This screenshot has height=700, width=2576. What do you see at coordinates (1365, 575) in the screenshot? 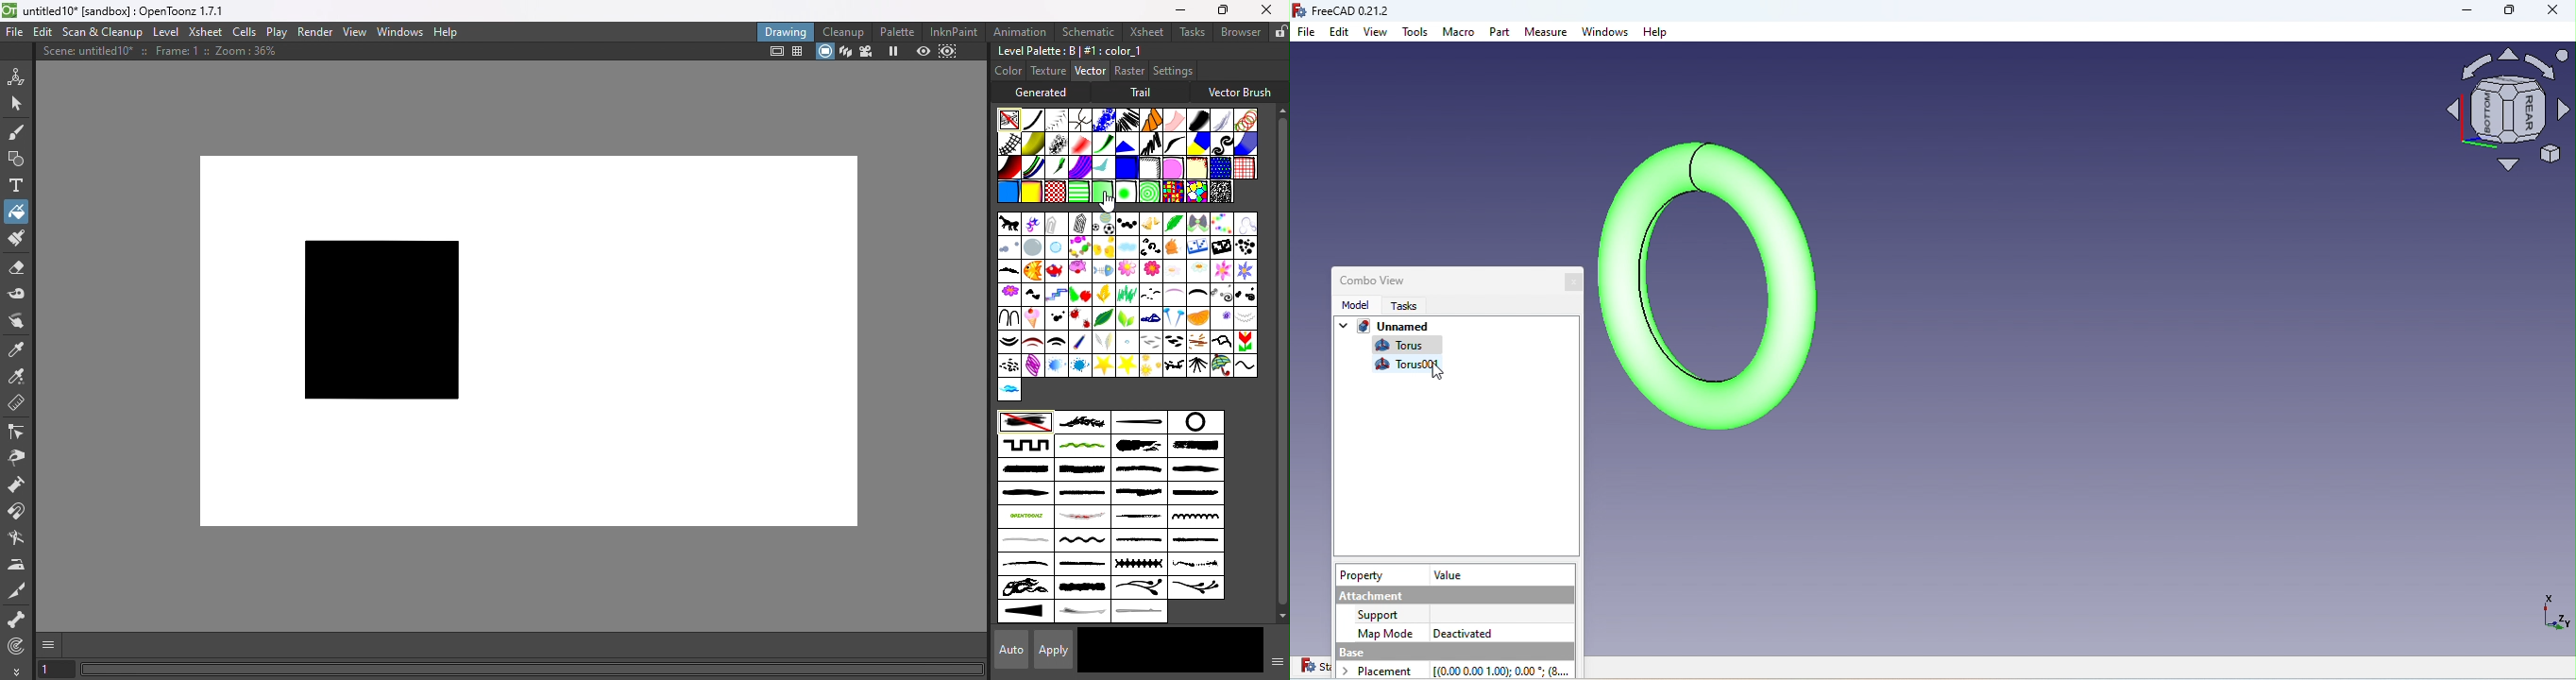
I see `Property` at bounding box center [1365, 575].